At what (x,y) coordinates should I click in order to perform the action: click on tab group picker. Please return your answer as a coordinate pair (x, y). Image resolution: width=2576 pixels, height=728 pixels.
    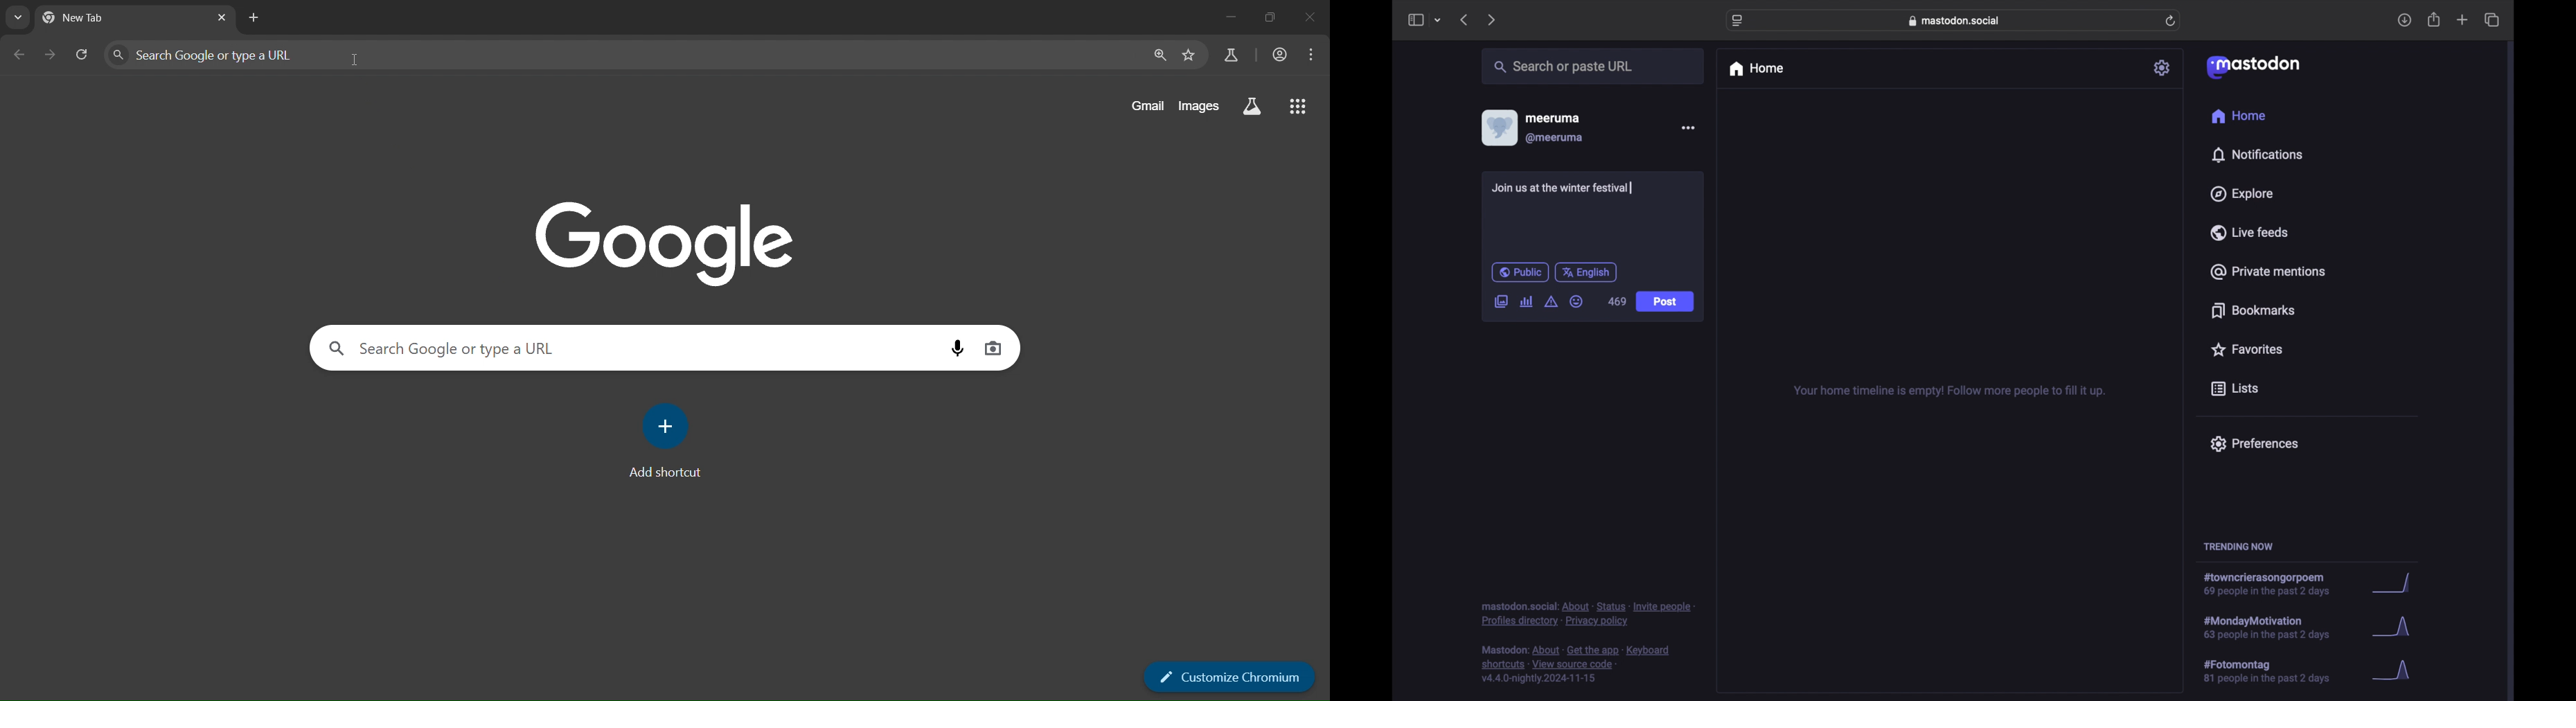
    Looking at the image, I should click on (1438, 21).